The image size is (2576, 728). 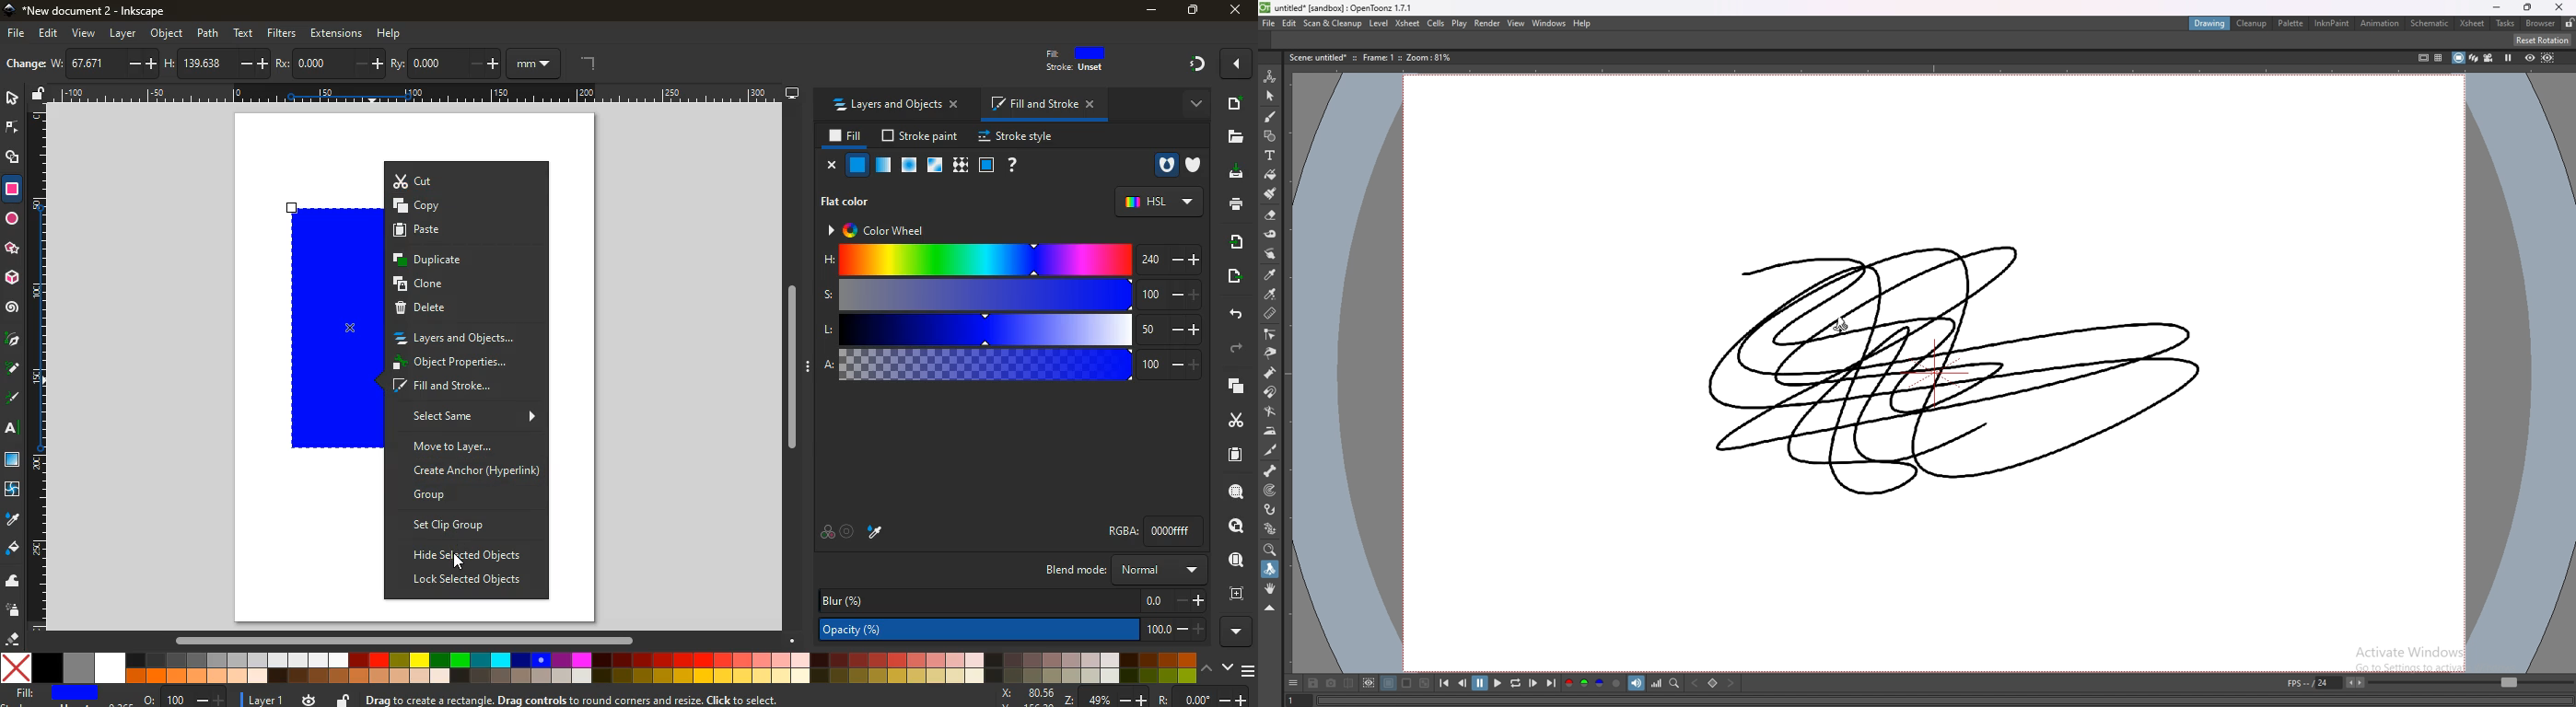 What do you see at coordinates (467, 339) in the screenshot?
I see `layers and objects` at bounding box center [467, 339].